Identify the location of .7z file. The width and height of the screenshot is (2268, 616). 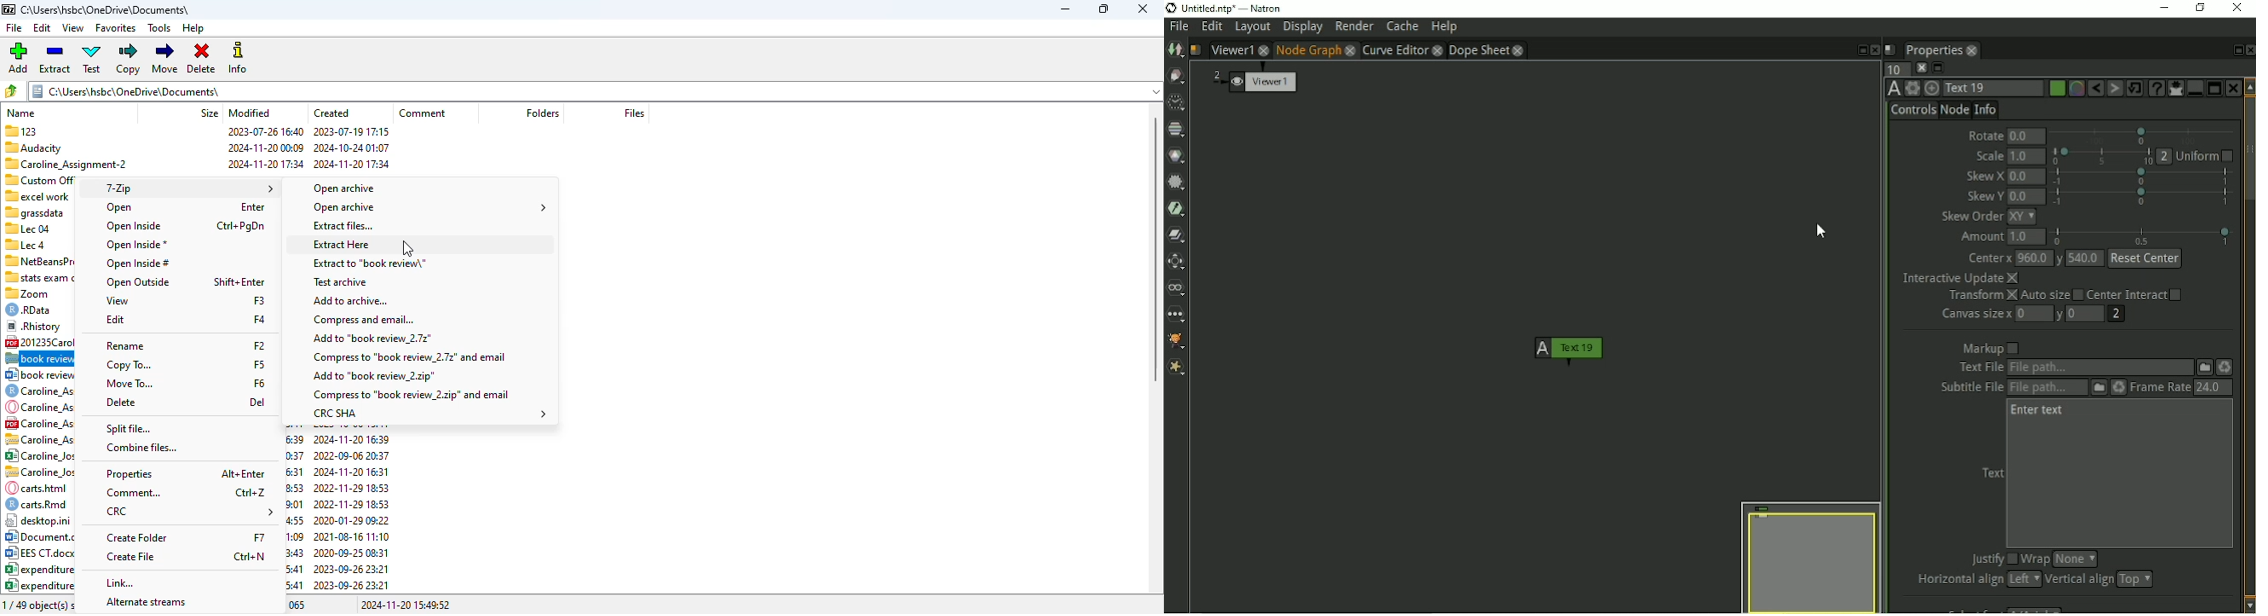
(38, 359).